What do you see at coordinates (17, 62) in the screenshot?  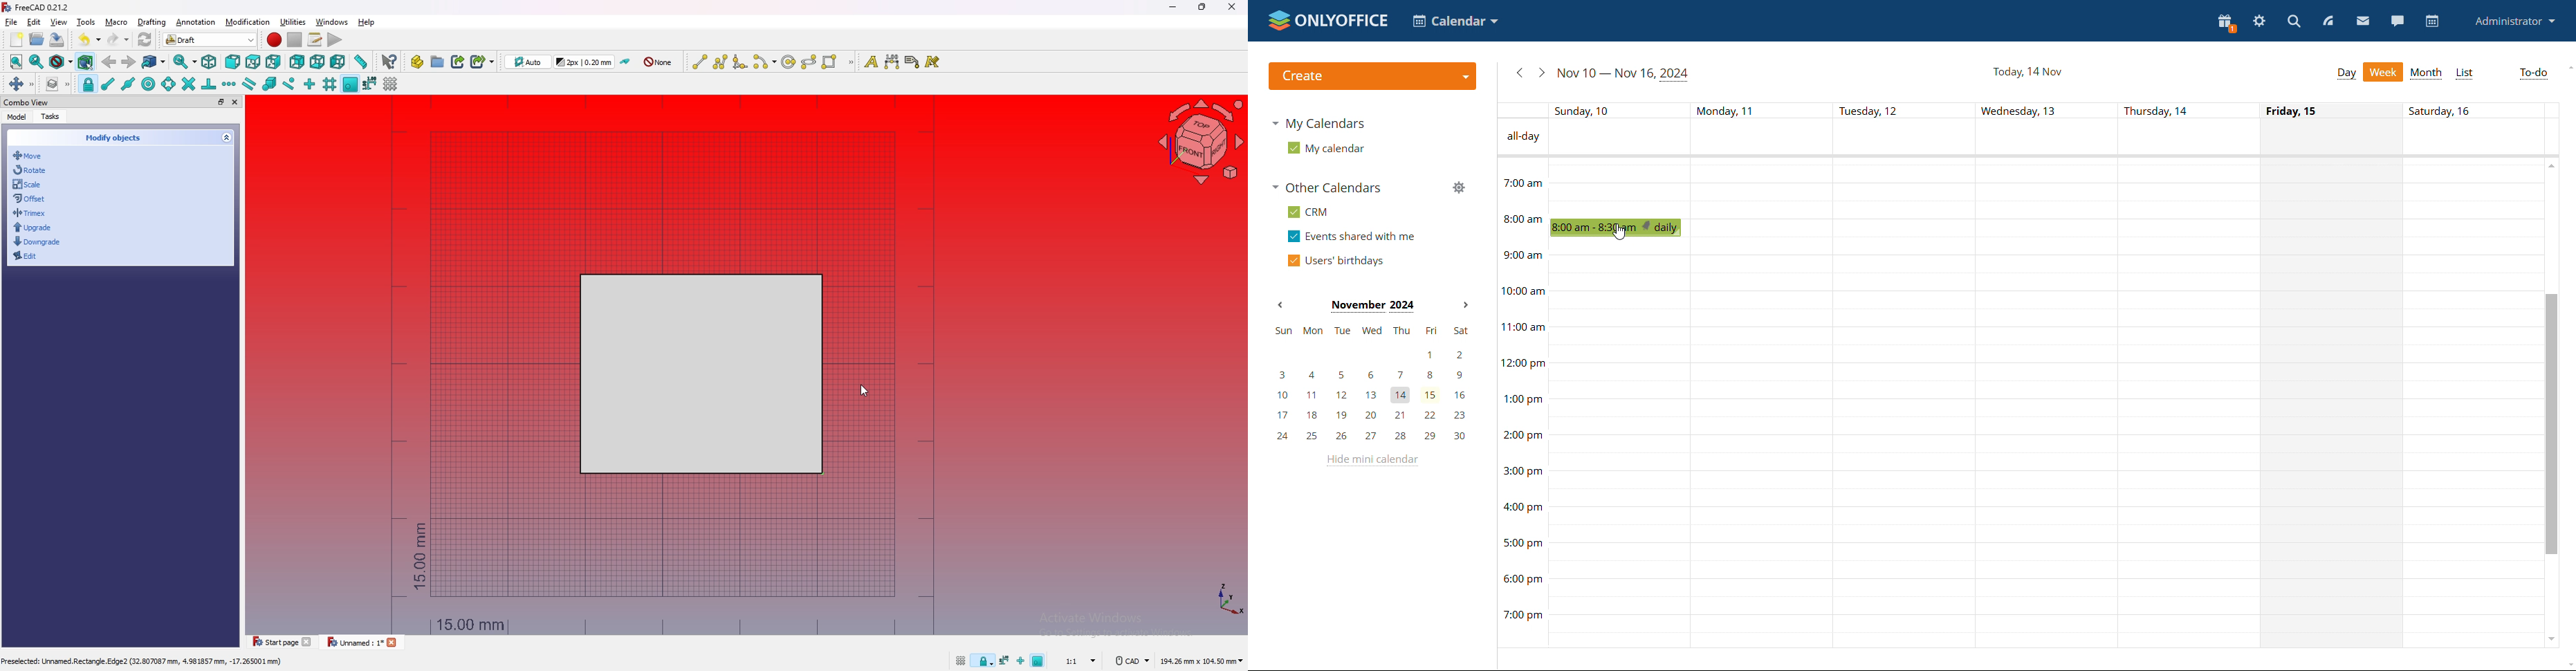 I see `fit all` at bounding box center [17, 62].